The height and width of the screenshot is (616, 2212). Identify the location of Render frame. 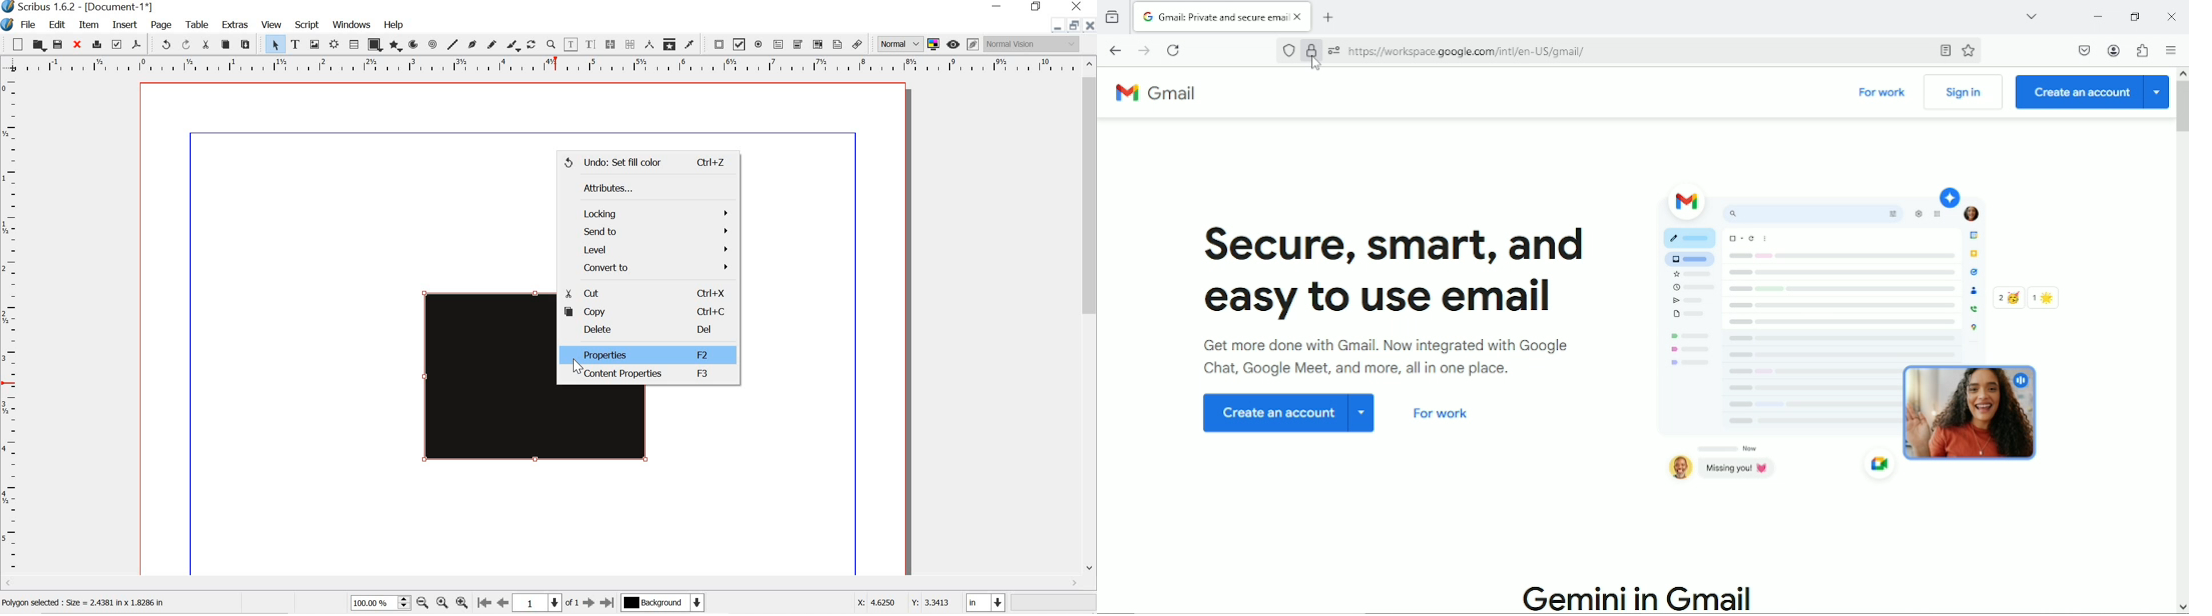
(333, 45).